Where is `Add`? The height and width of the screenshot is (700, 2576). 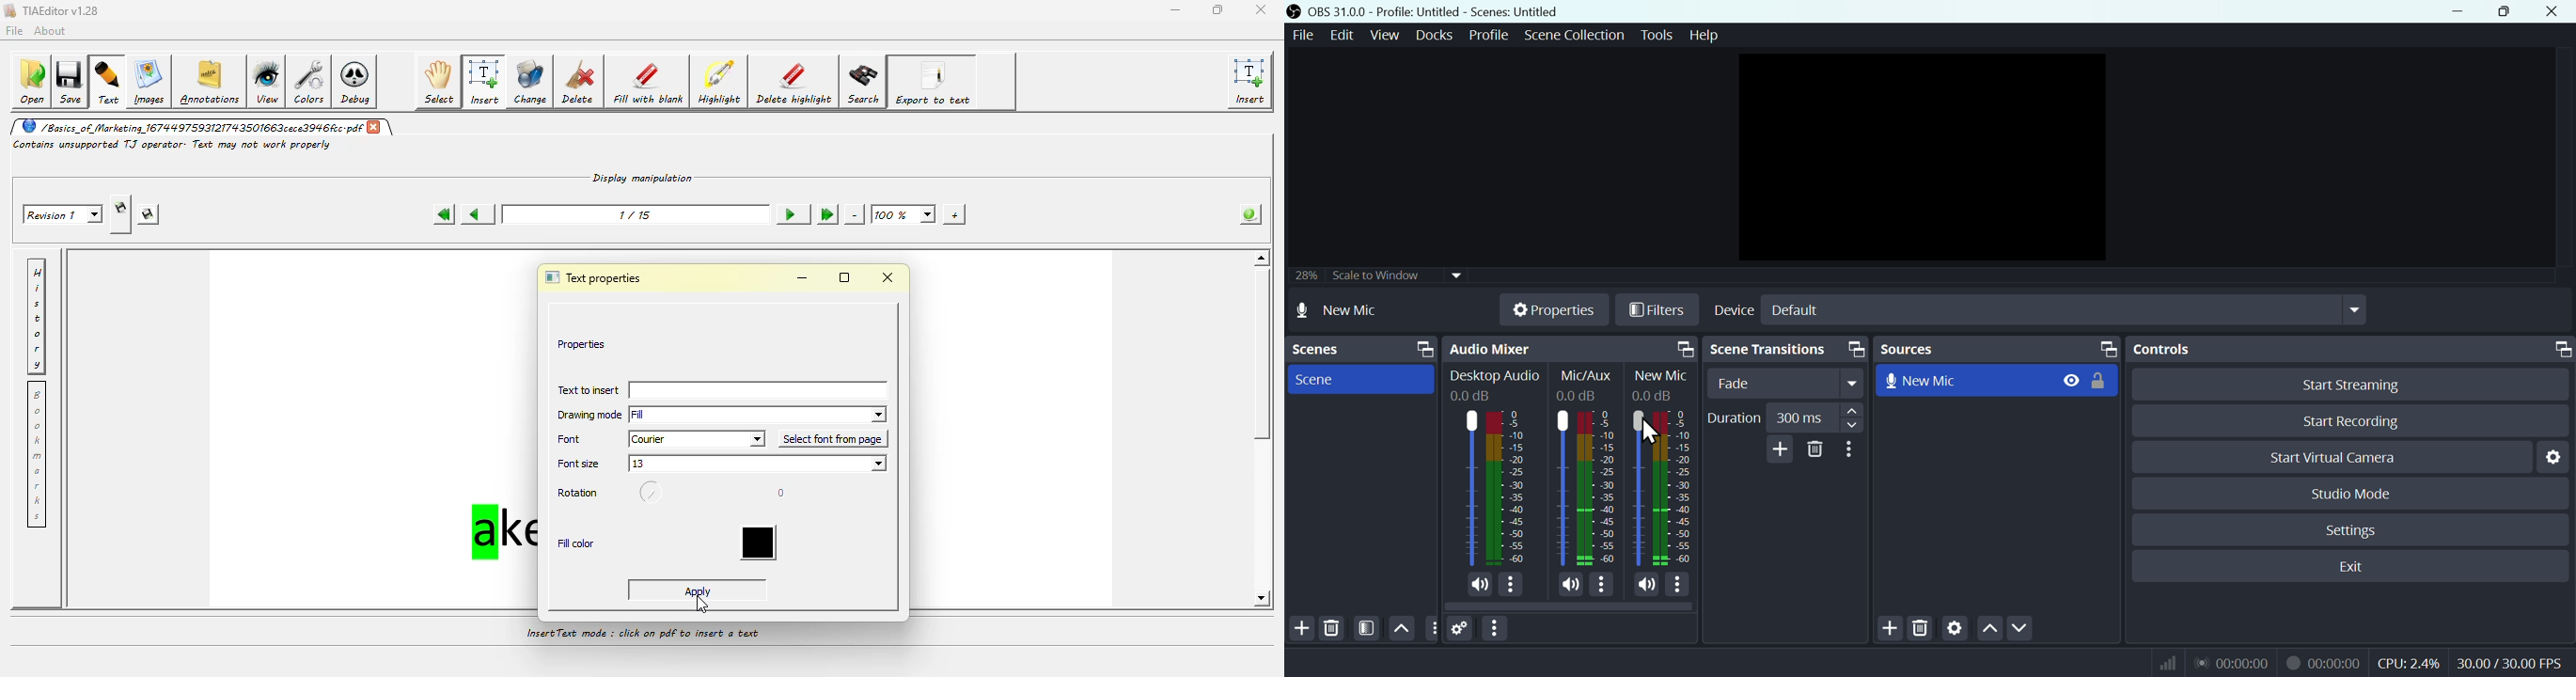 Add is located at coordinates (1777, 449).